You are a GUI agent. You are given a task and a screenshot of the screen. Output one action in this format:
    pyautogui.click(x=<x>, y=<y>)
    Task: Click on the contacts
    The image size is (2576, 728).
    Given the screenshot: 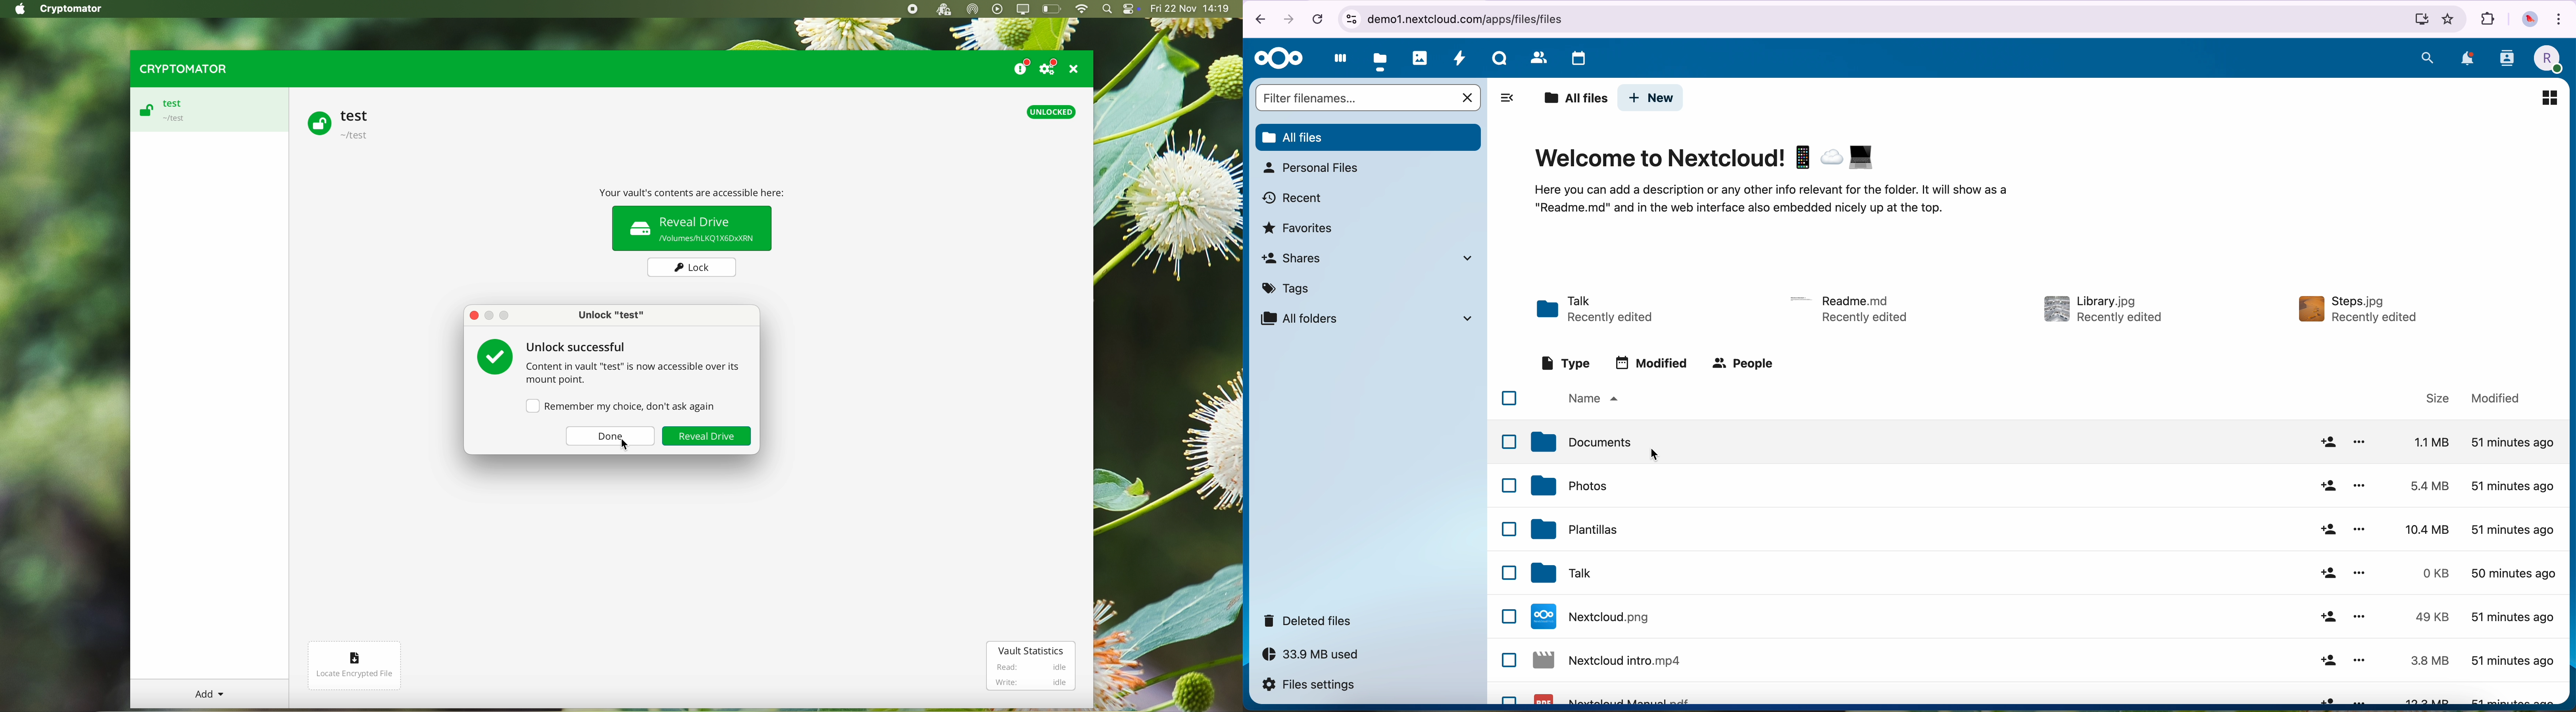 What is the action you would take?
    pyautogui.click(x=2506, y=62)
    